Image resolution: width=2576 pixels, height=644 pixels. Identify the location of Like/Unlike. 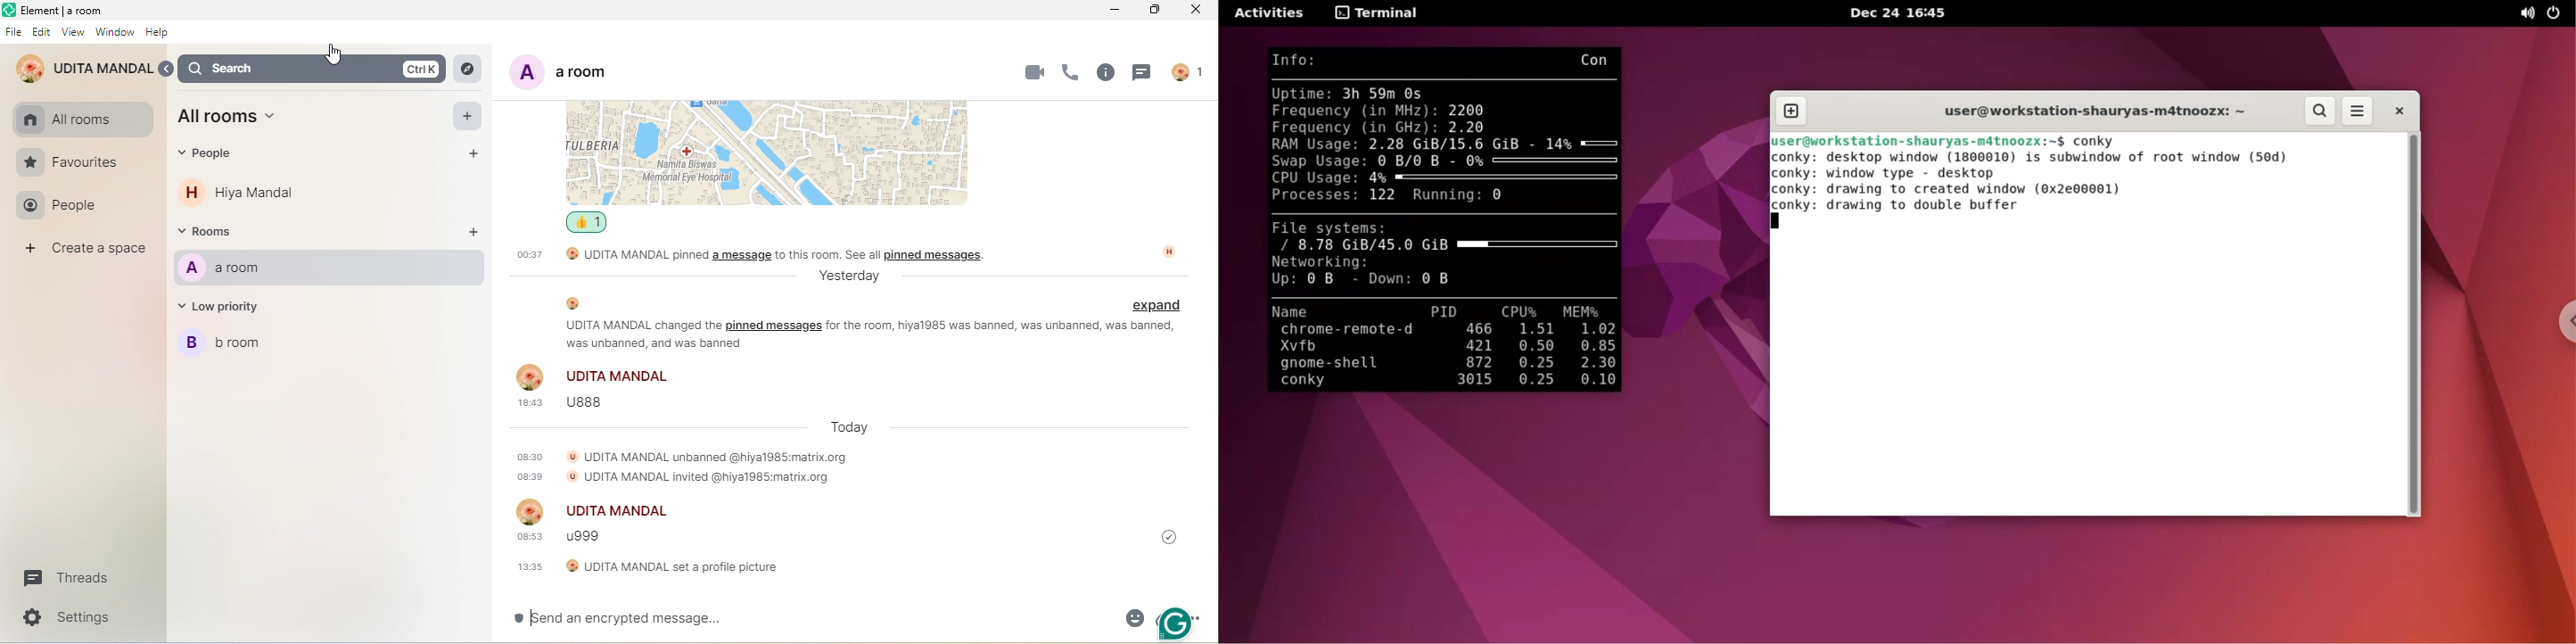
(586, 222).